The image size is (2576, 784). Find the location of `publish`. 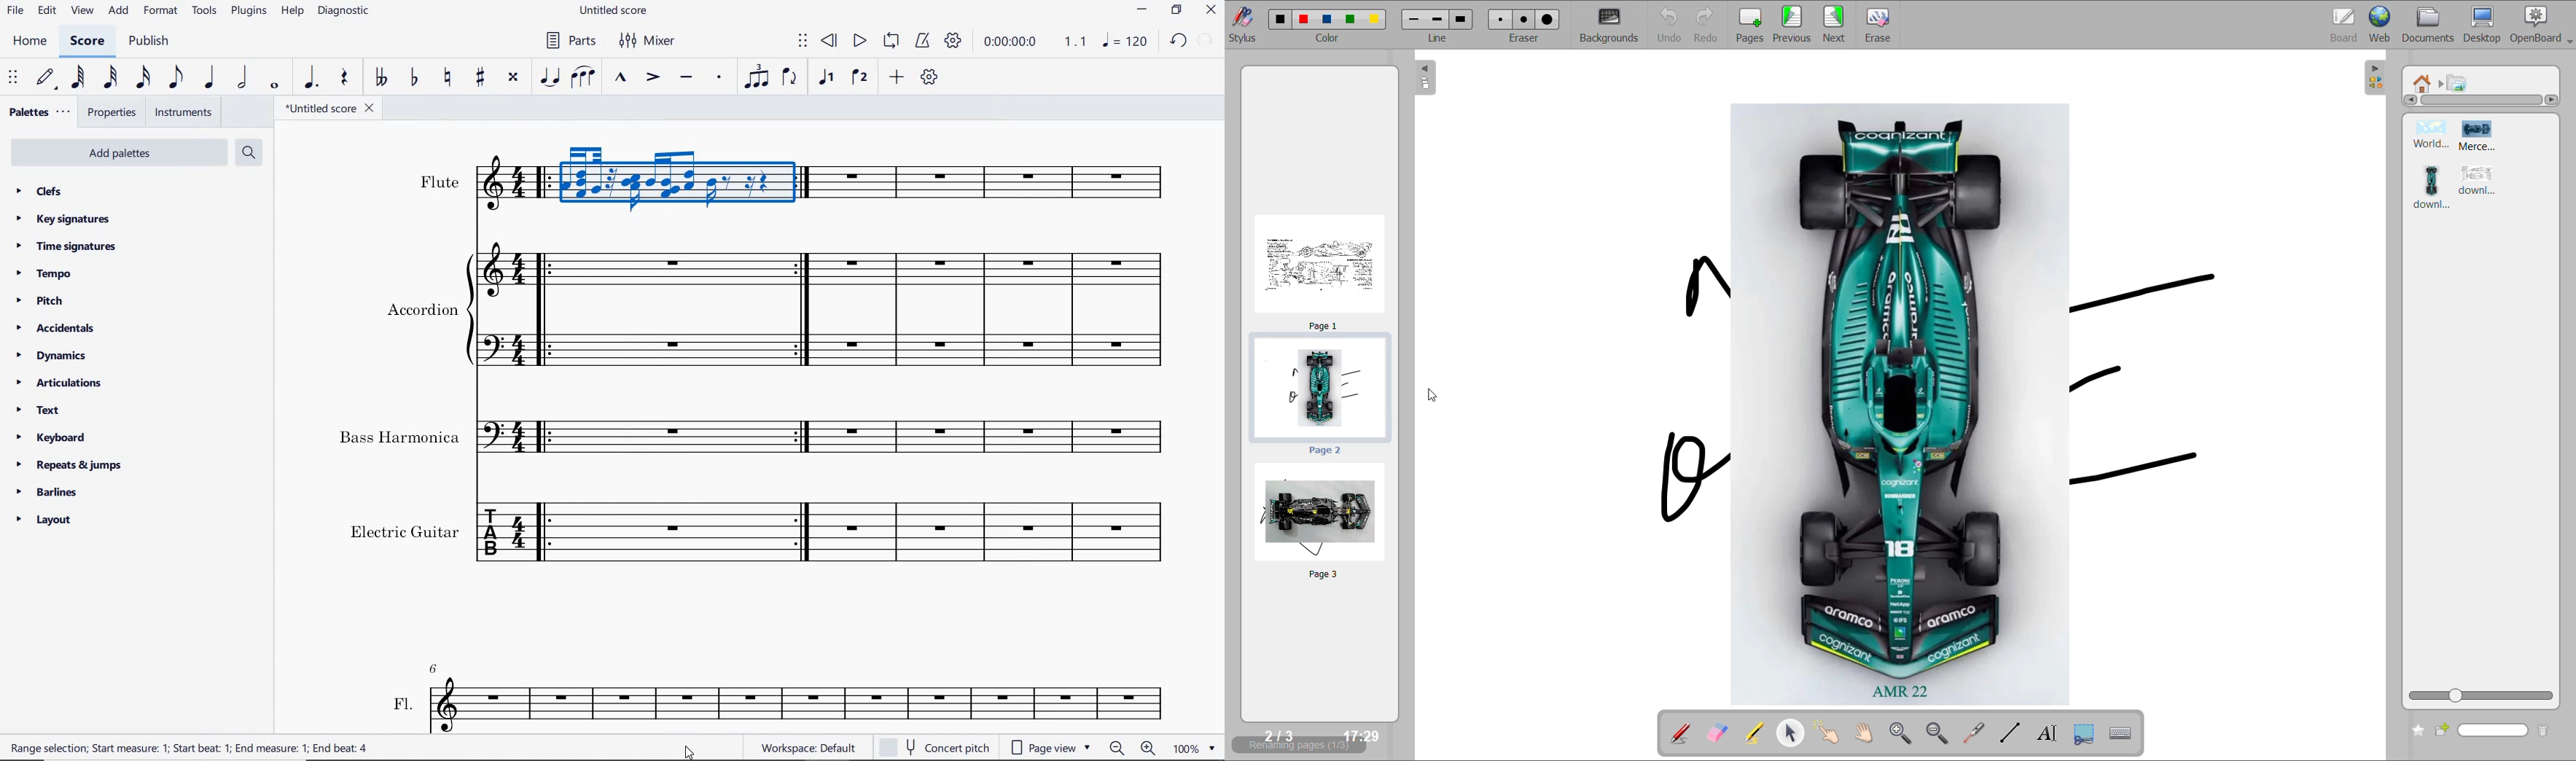

publish is located at coordinates (152, 42).